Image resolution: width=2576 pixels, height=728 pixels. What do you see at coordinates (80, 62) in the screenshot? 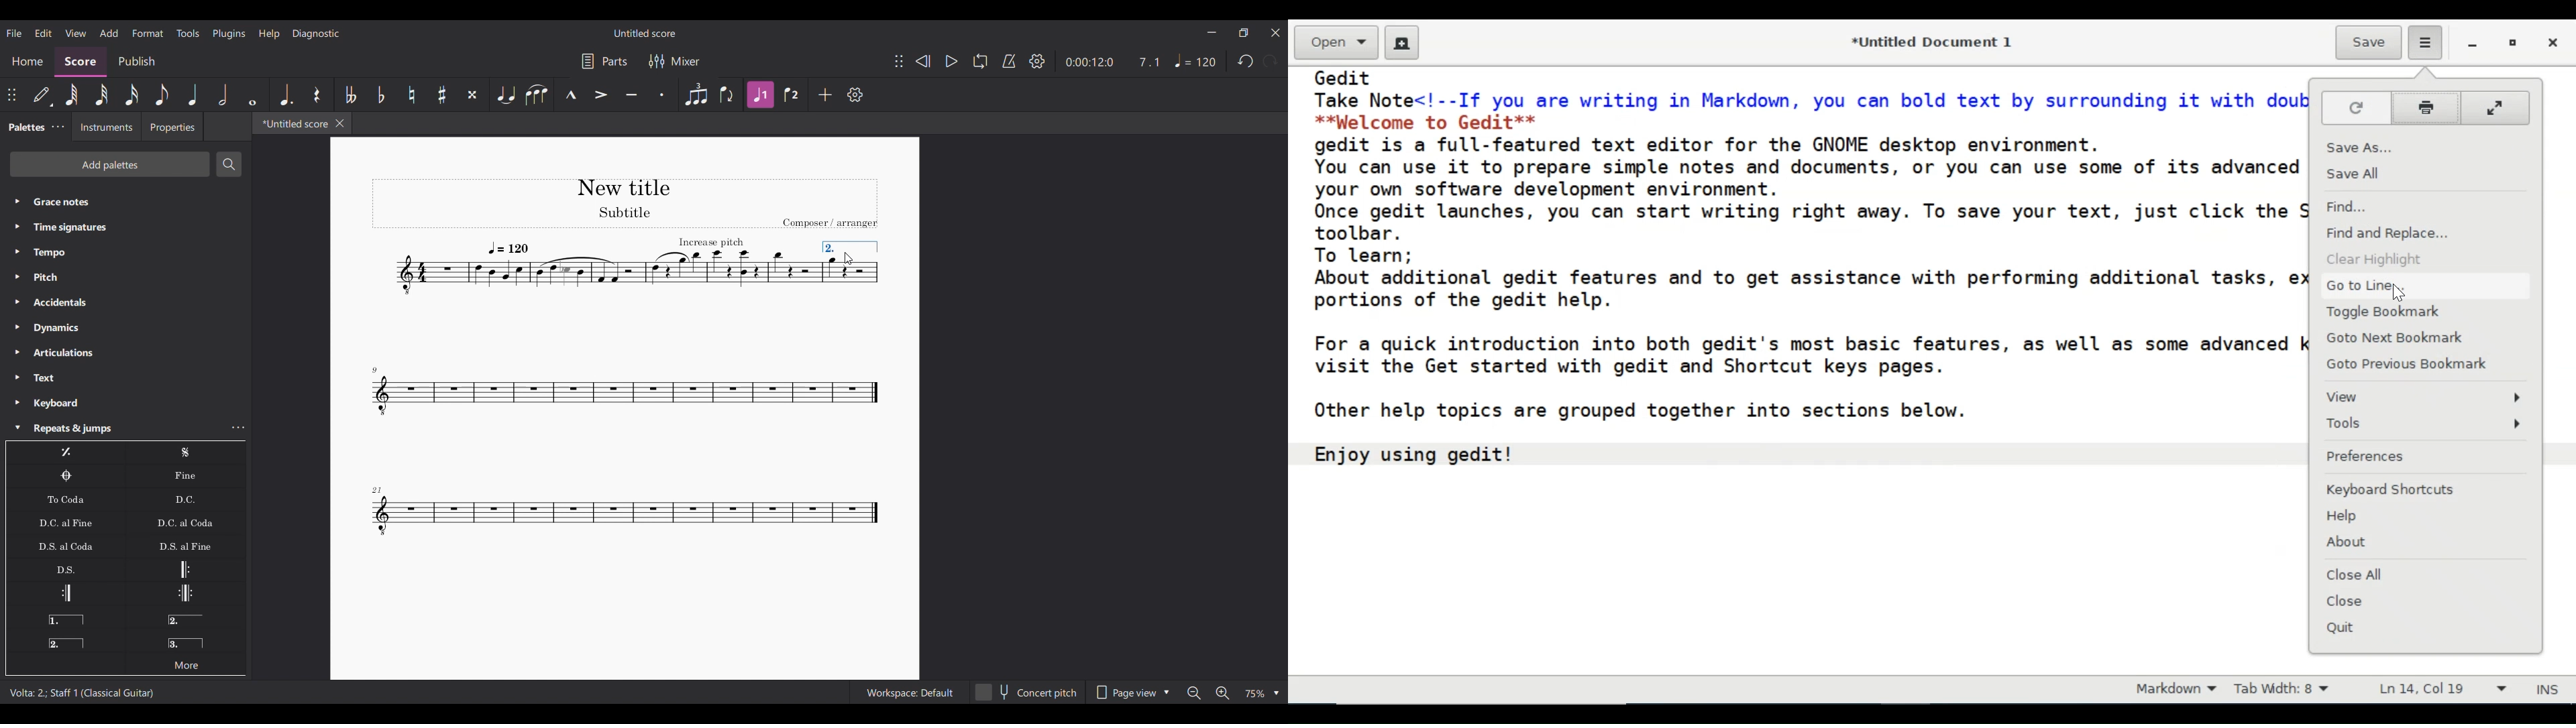
I see `Score, current section highlighted` at bounding box center [80, 62].